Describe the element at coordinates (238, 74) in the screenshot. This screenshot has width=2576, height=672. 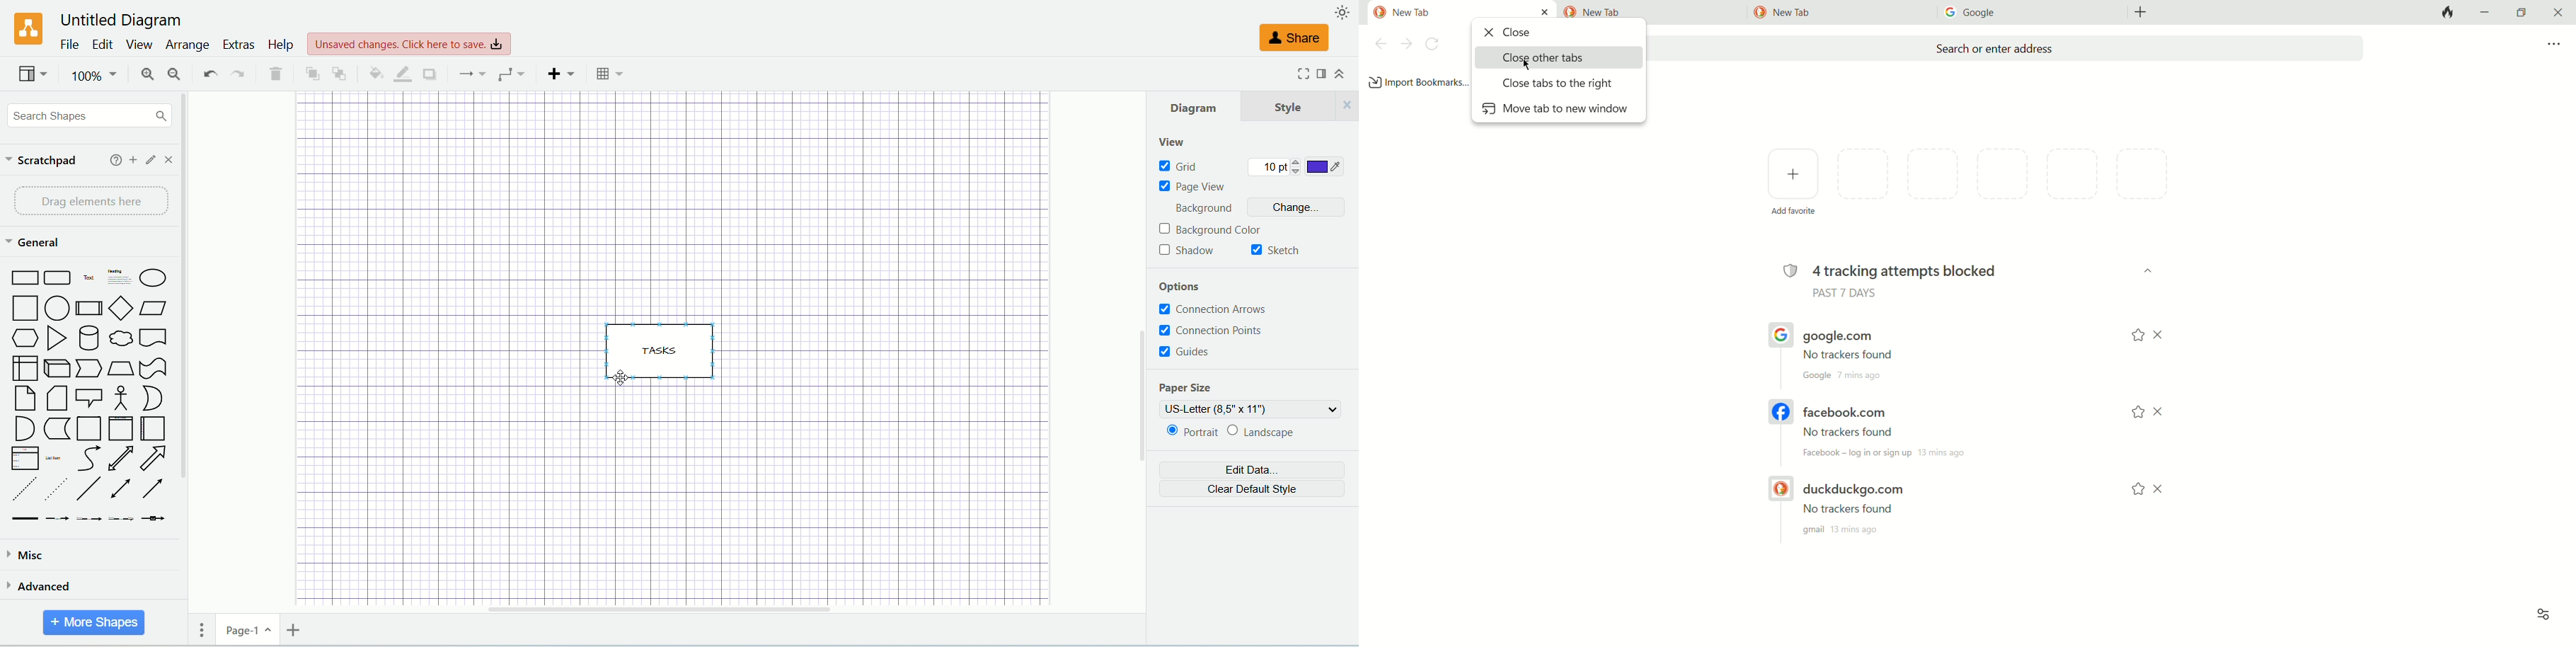
I see `redo` at that location.